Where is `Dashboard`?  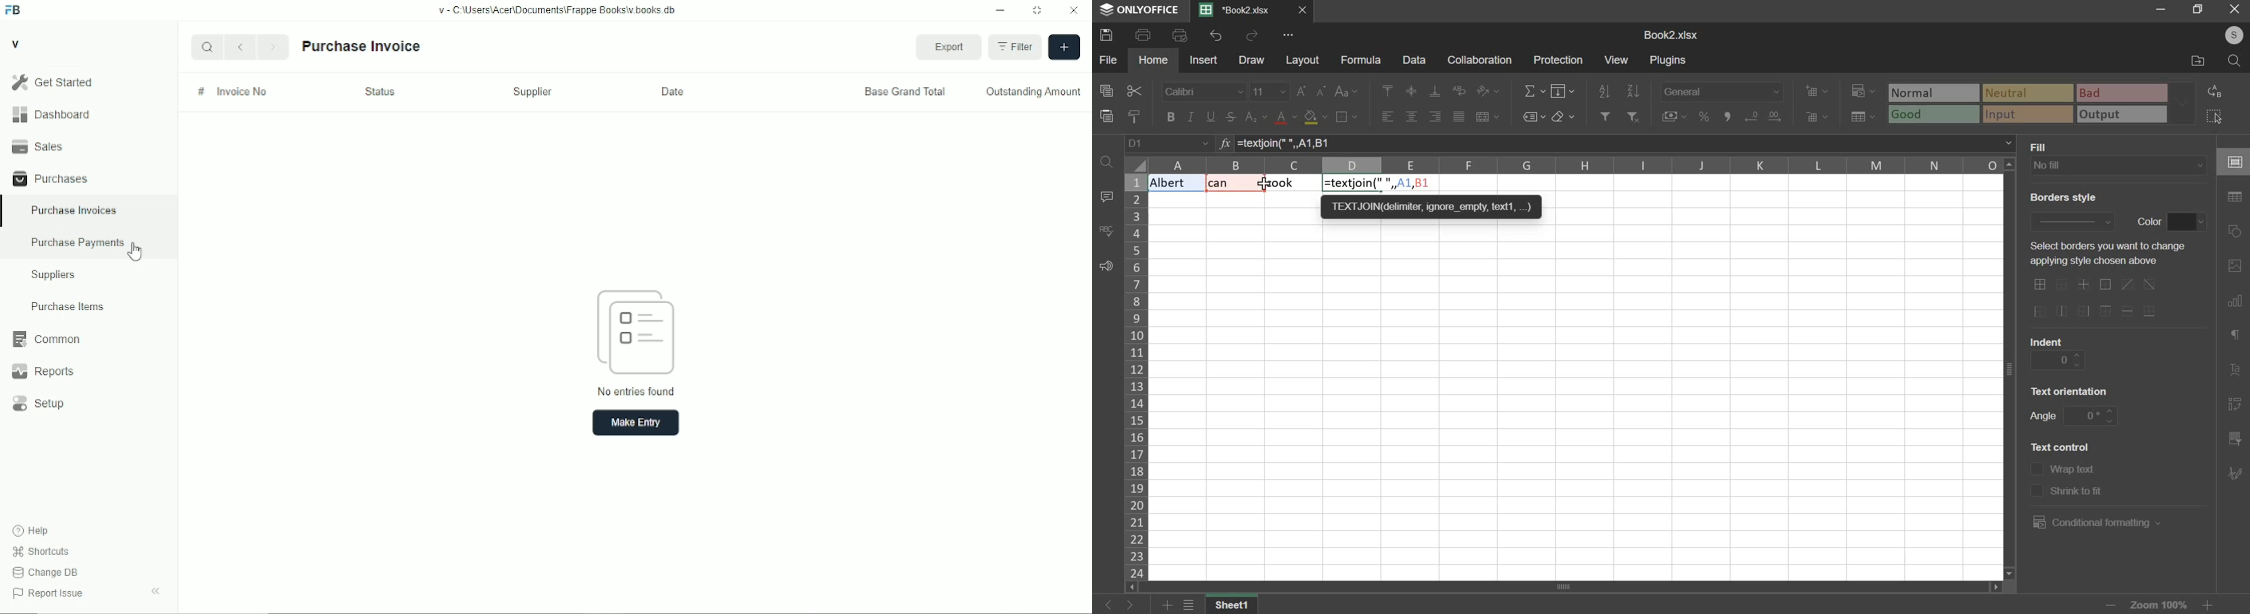
Dashboard is located at coordinates (88, 114).